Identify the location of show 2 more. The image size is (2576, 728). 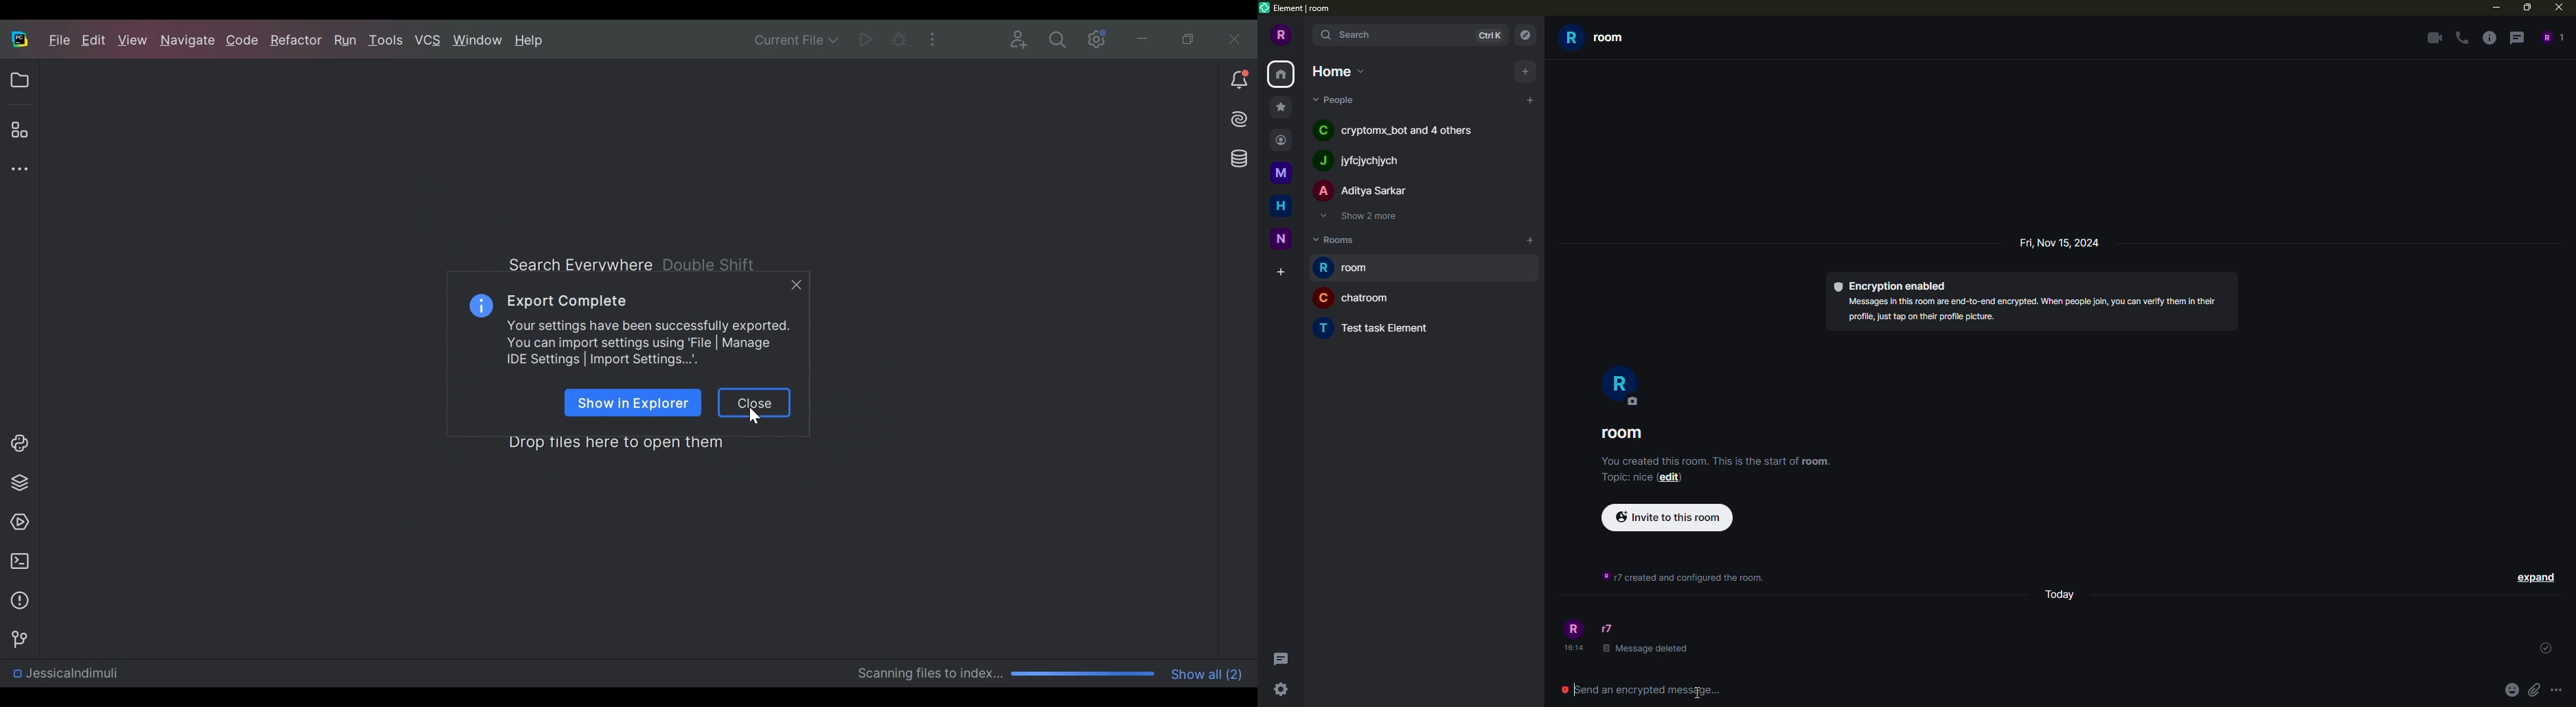
(1365, 217).